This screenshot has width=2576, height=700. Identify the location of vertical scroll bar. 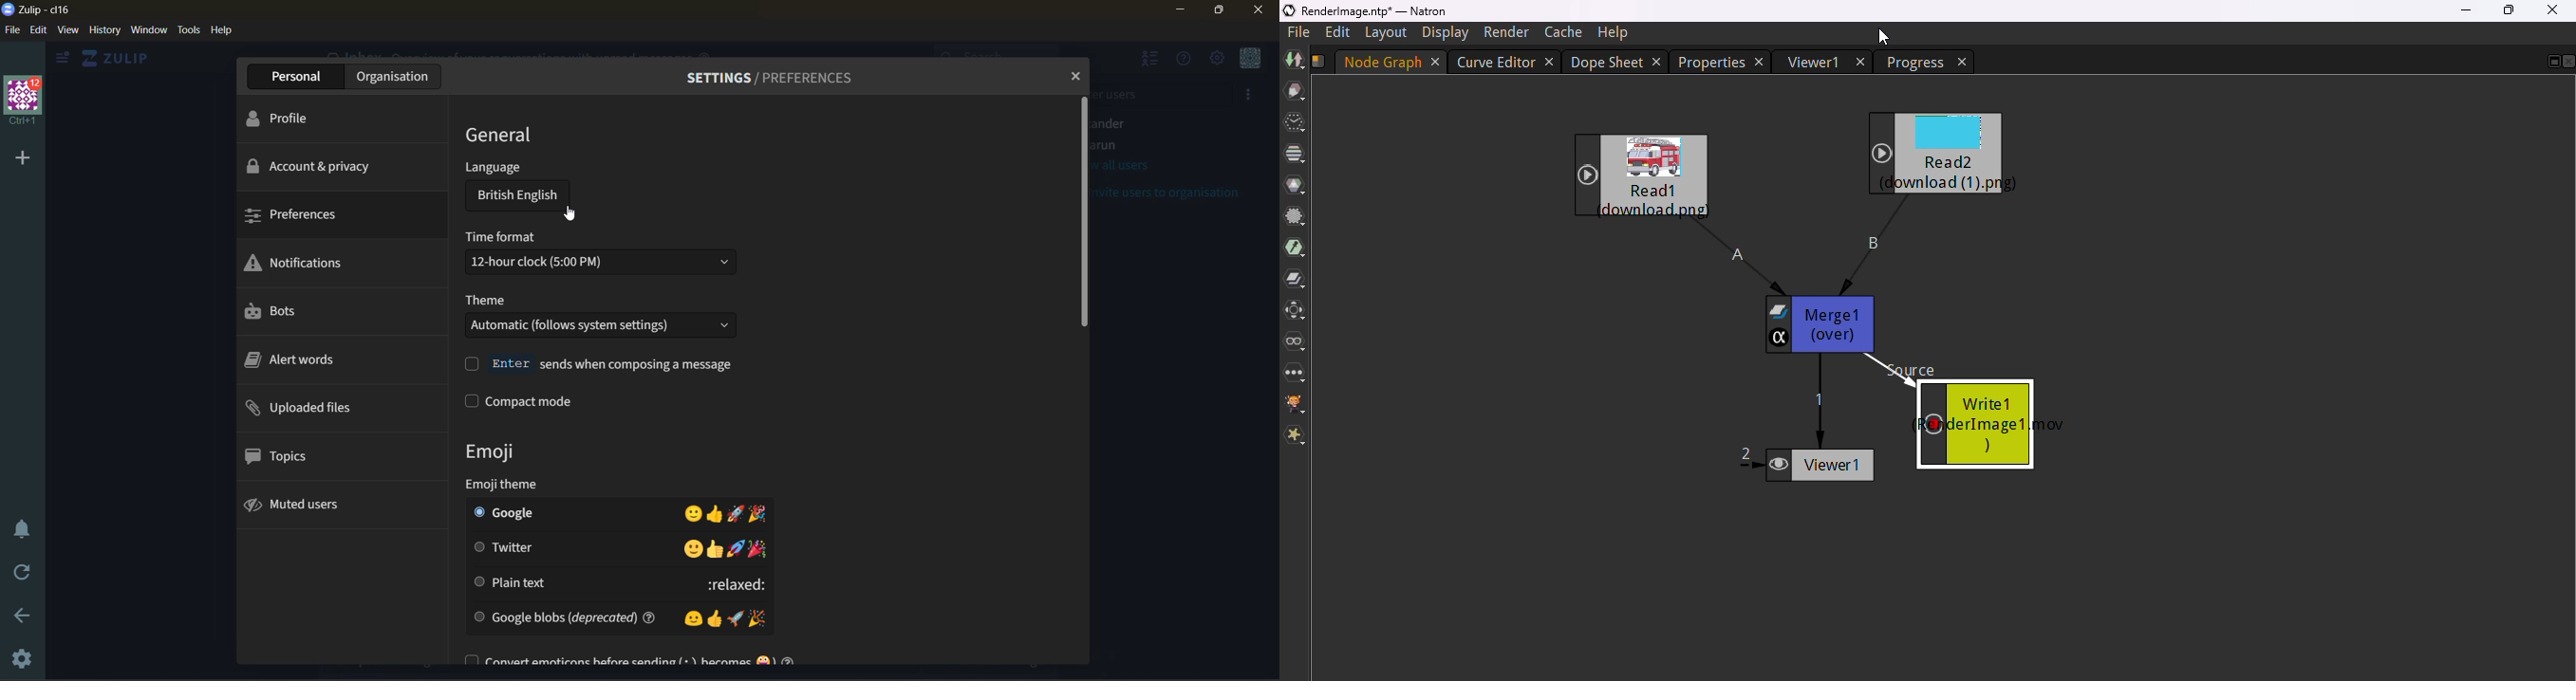
(1085, 213).